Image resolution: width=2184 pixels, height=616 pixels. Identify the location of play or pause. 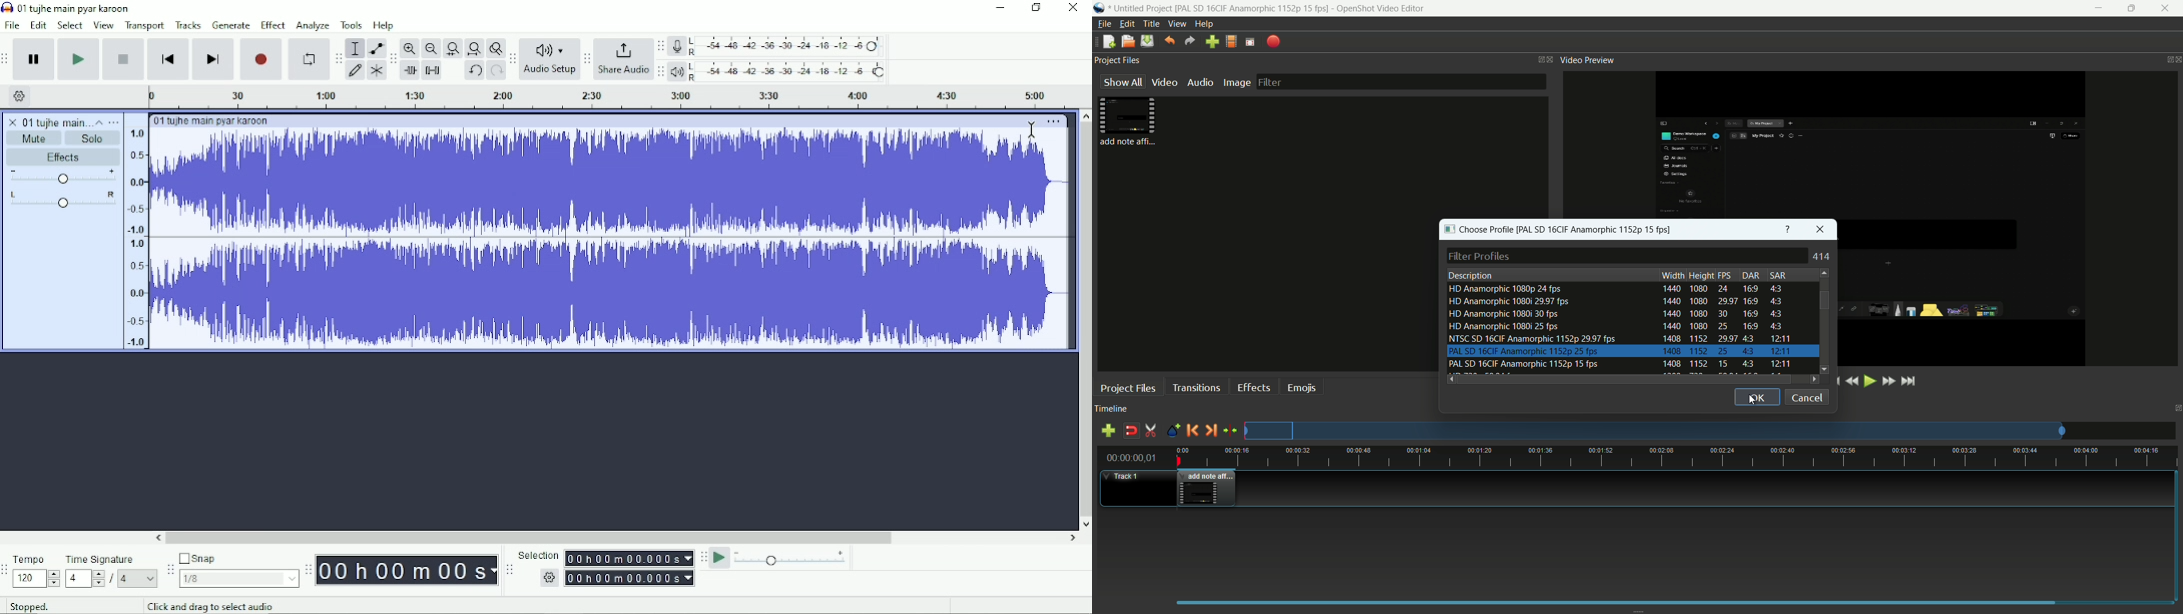
(1869, 381).